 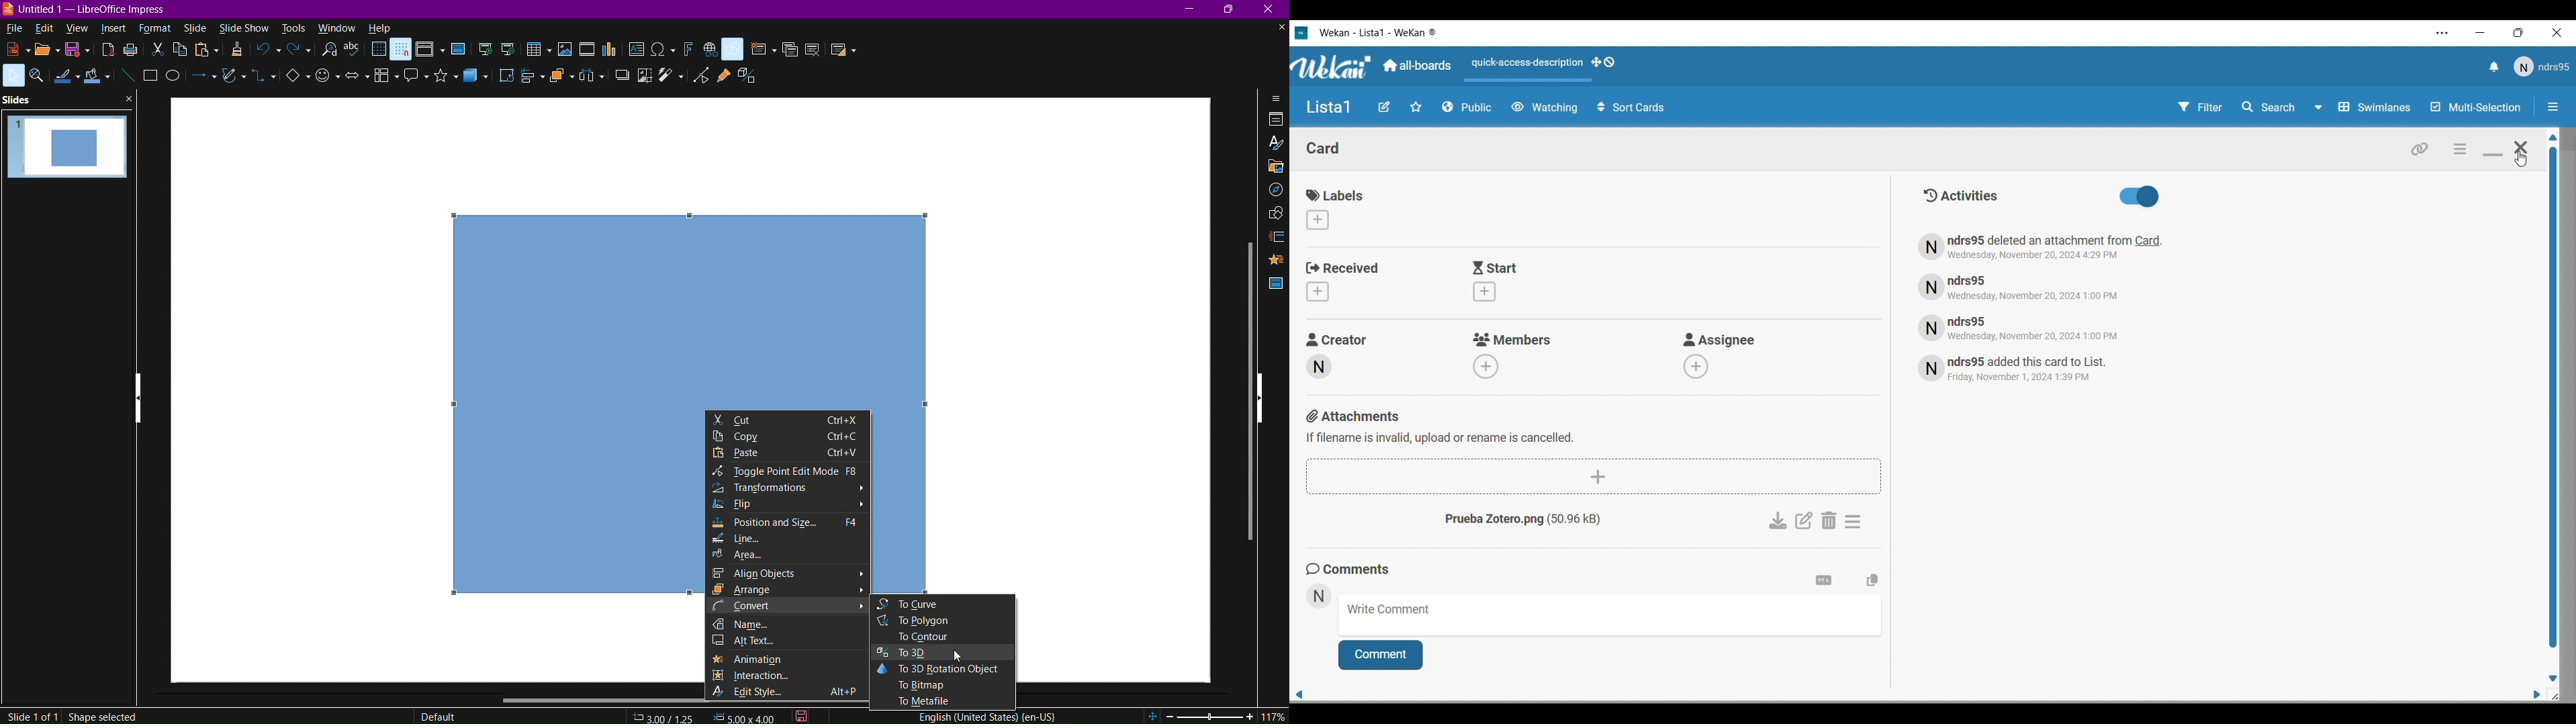 What do you see at coordinates (1301, 32) in the screenshot?
I see `Wekan logo` at bounding box center [1301, 32].